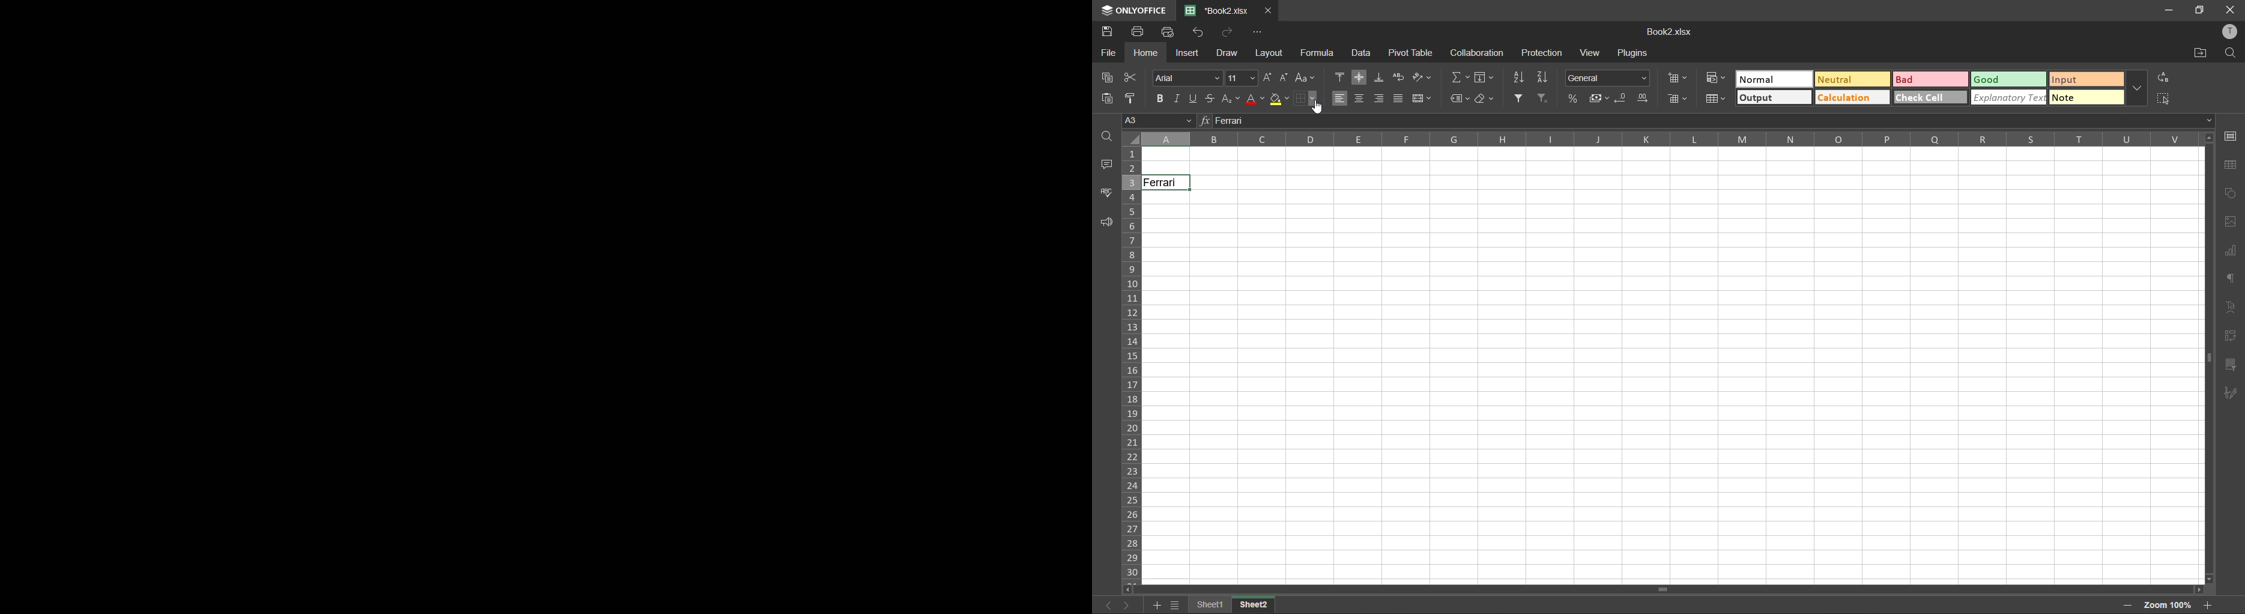  Describe the element at coordinates (2202, 52) in the screenshot. I see `open location` at that location.